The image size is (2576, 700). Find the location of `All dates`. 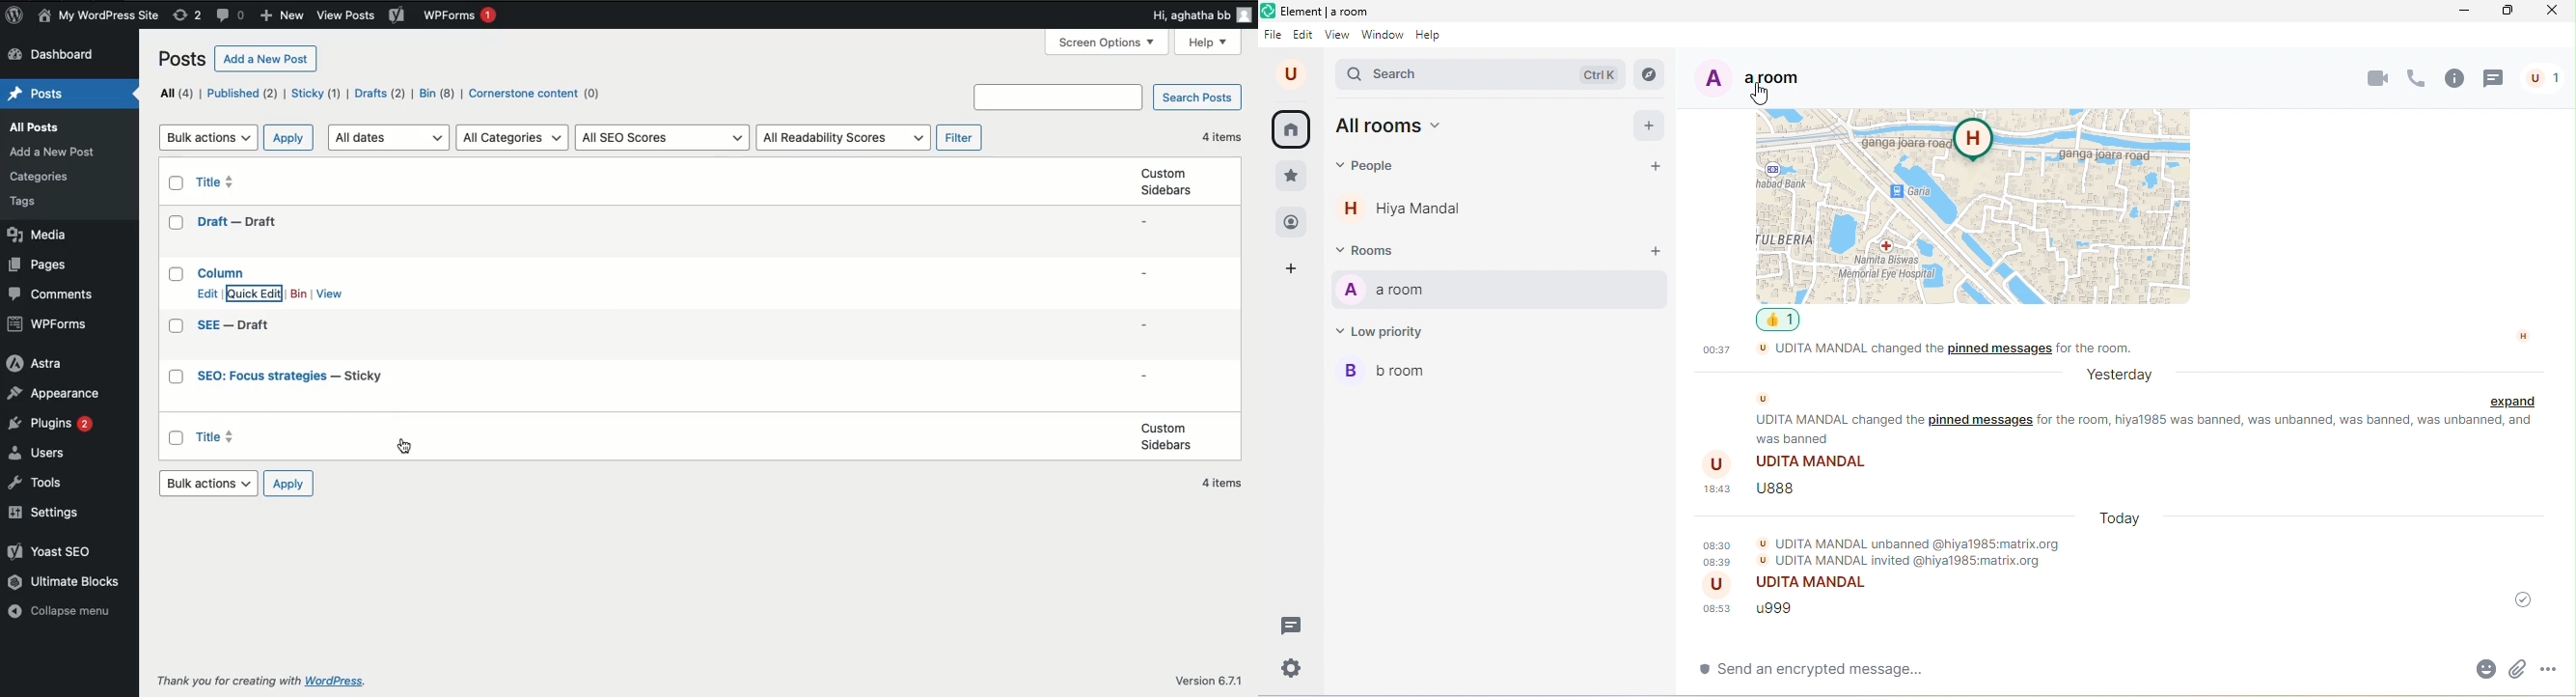

All dates is located at coordinates (391, 137).